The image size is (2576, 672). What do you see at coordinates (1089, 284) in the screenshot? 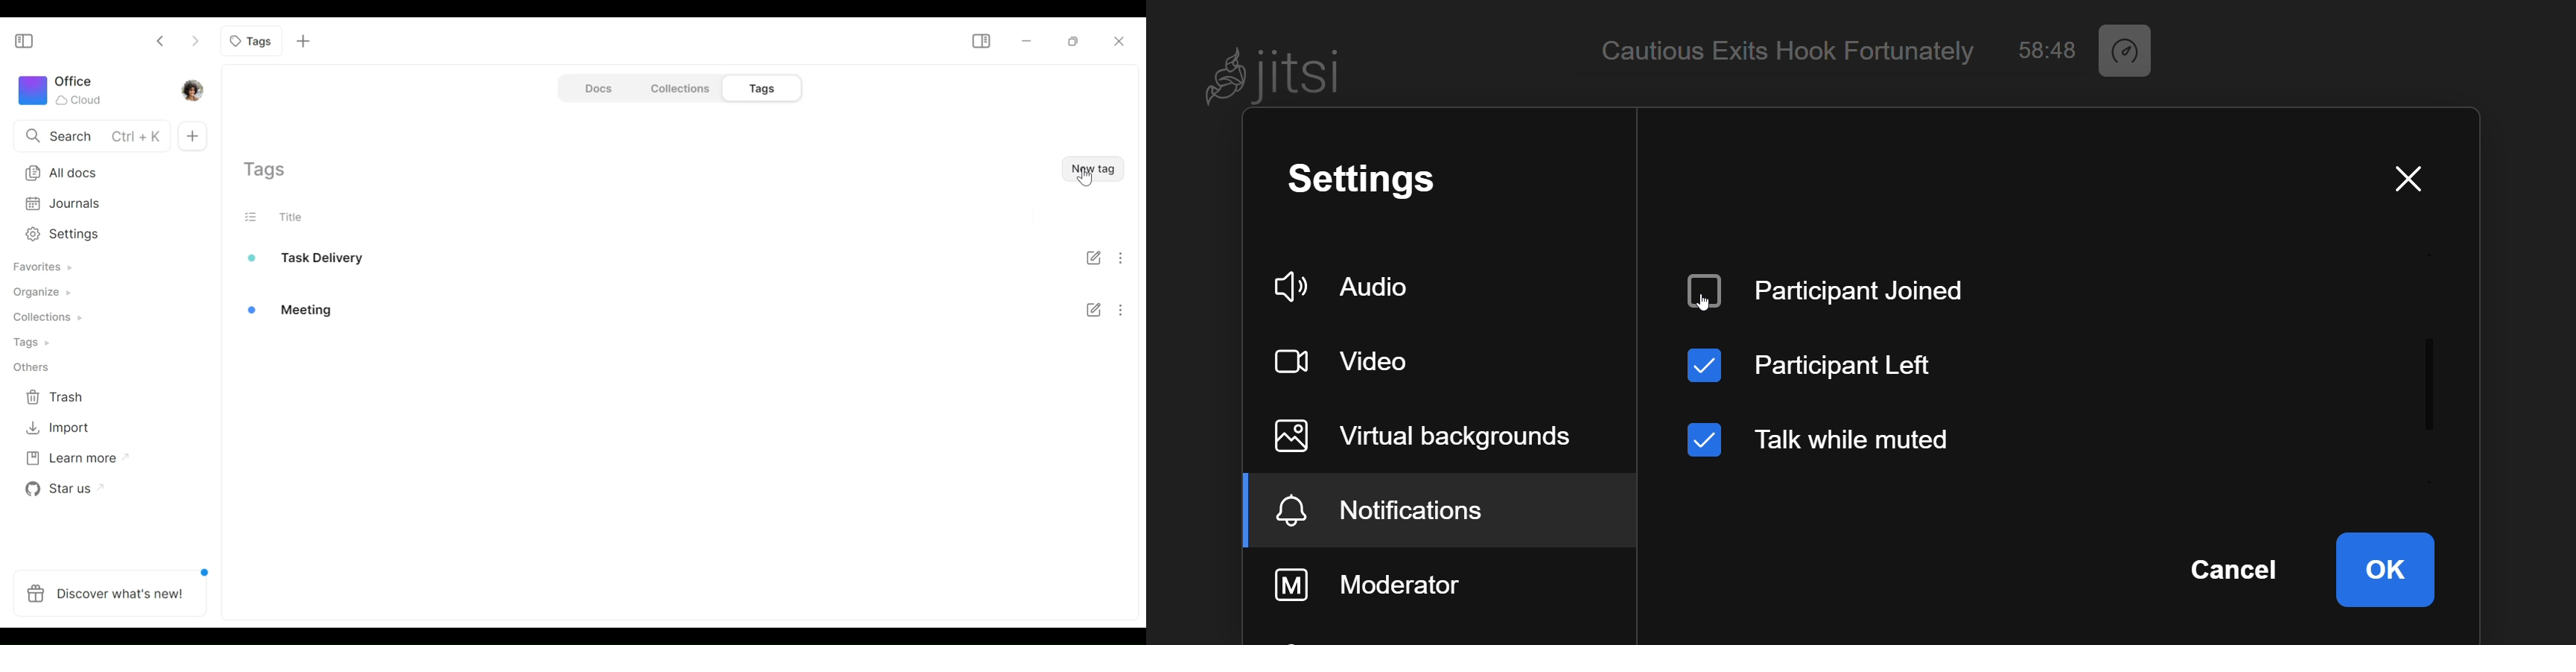
I see `Checklist` at bounding box center [1089, 284].